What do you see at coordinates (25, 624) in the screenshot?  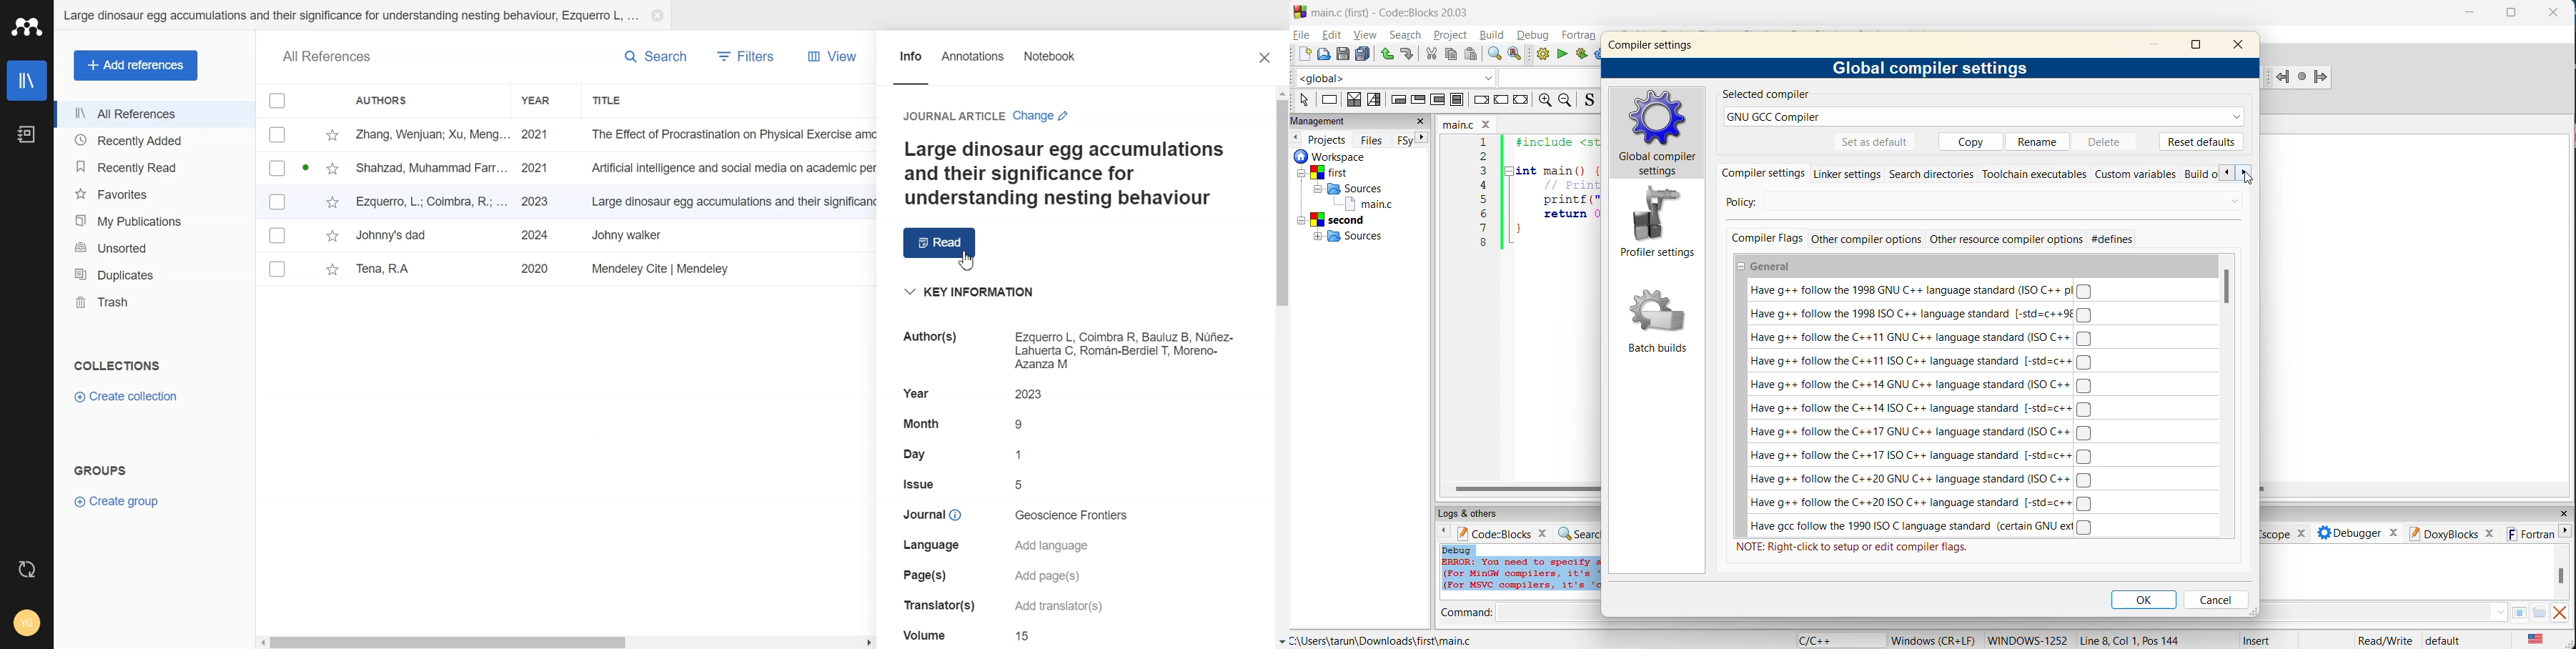 I see `Account` at bounding box center [25, 624].